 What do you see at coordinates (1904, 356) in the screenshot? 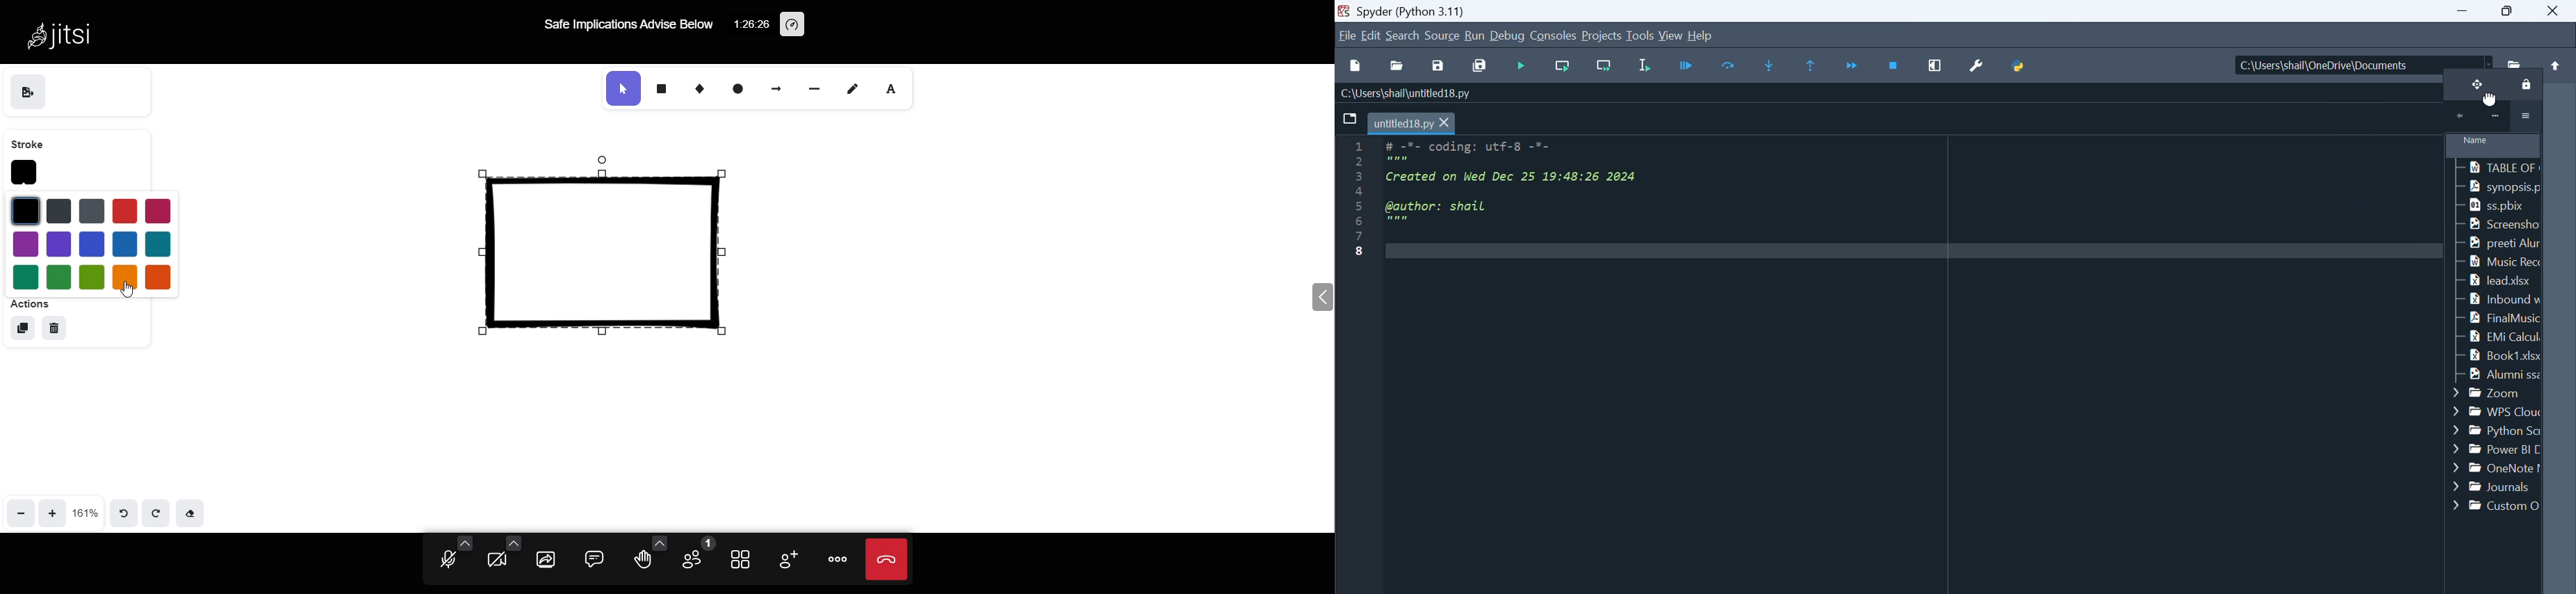
I see `# -*- coding: utf-8 -*-
Created on Wed Dec 25 19:48:26 2024
@author: shail` at bounding box center [1904, 356].